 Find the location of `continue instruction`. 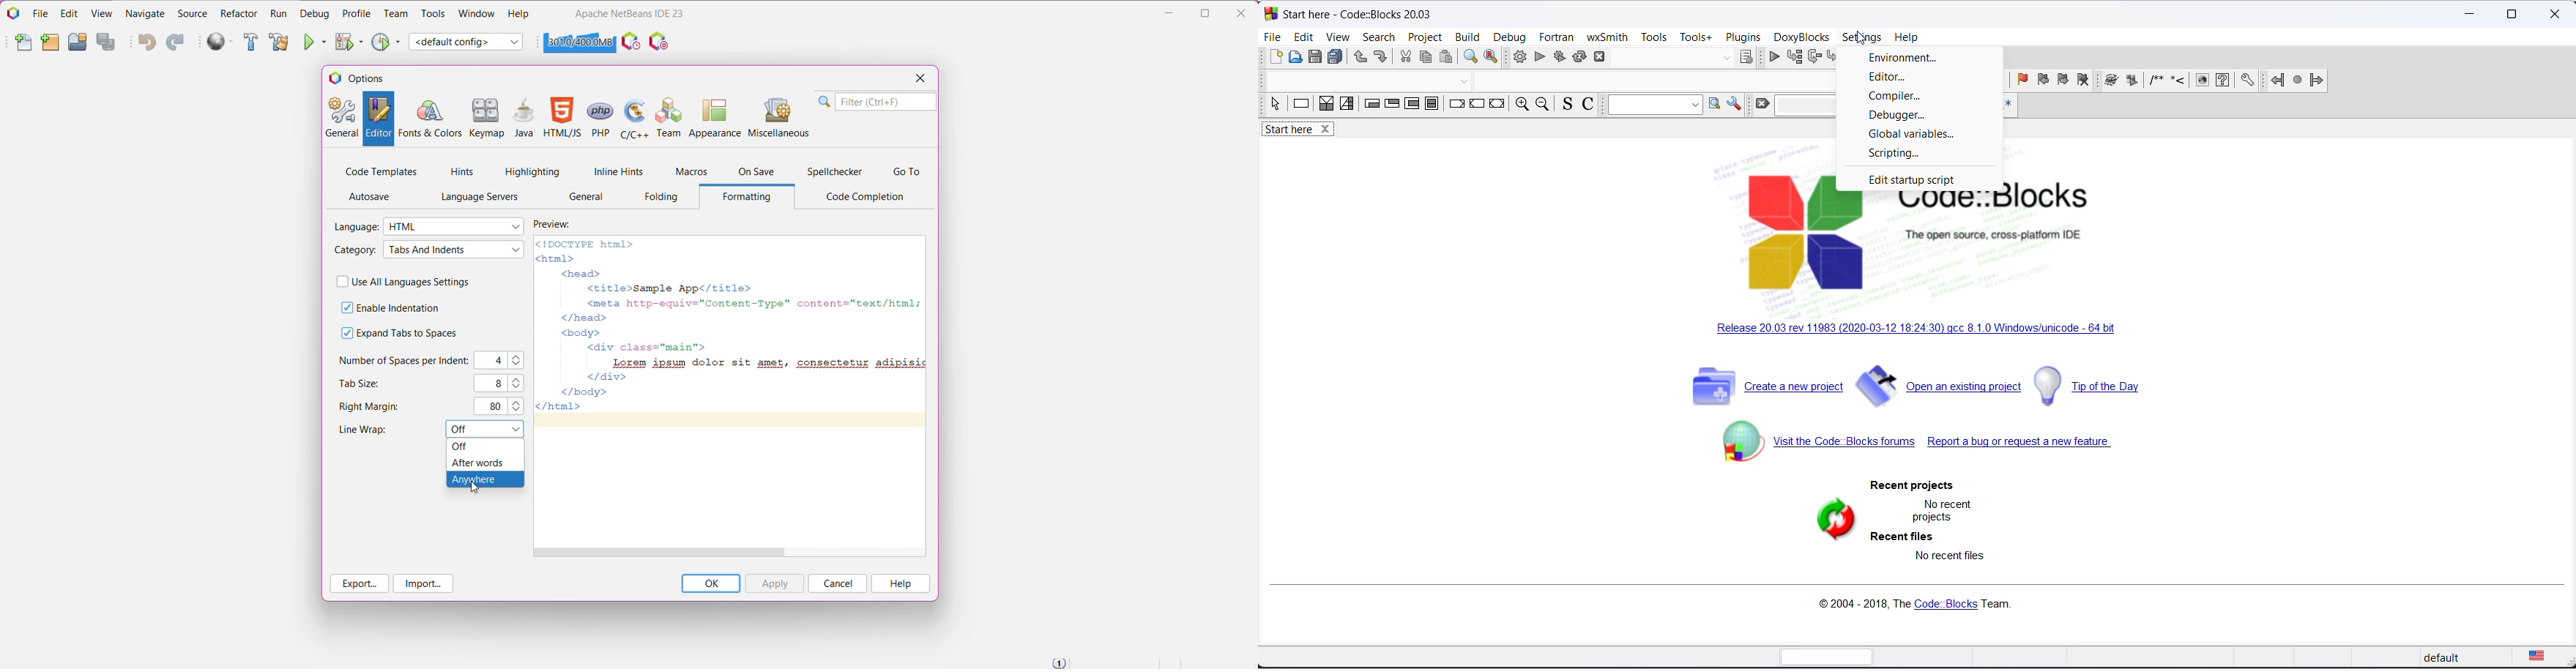

continue instruction is located at coordinates (1478, 102).